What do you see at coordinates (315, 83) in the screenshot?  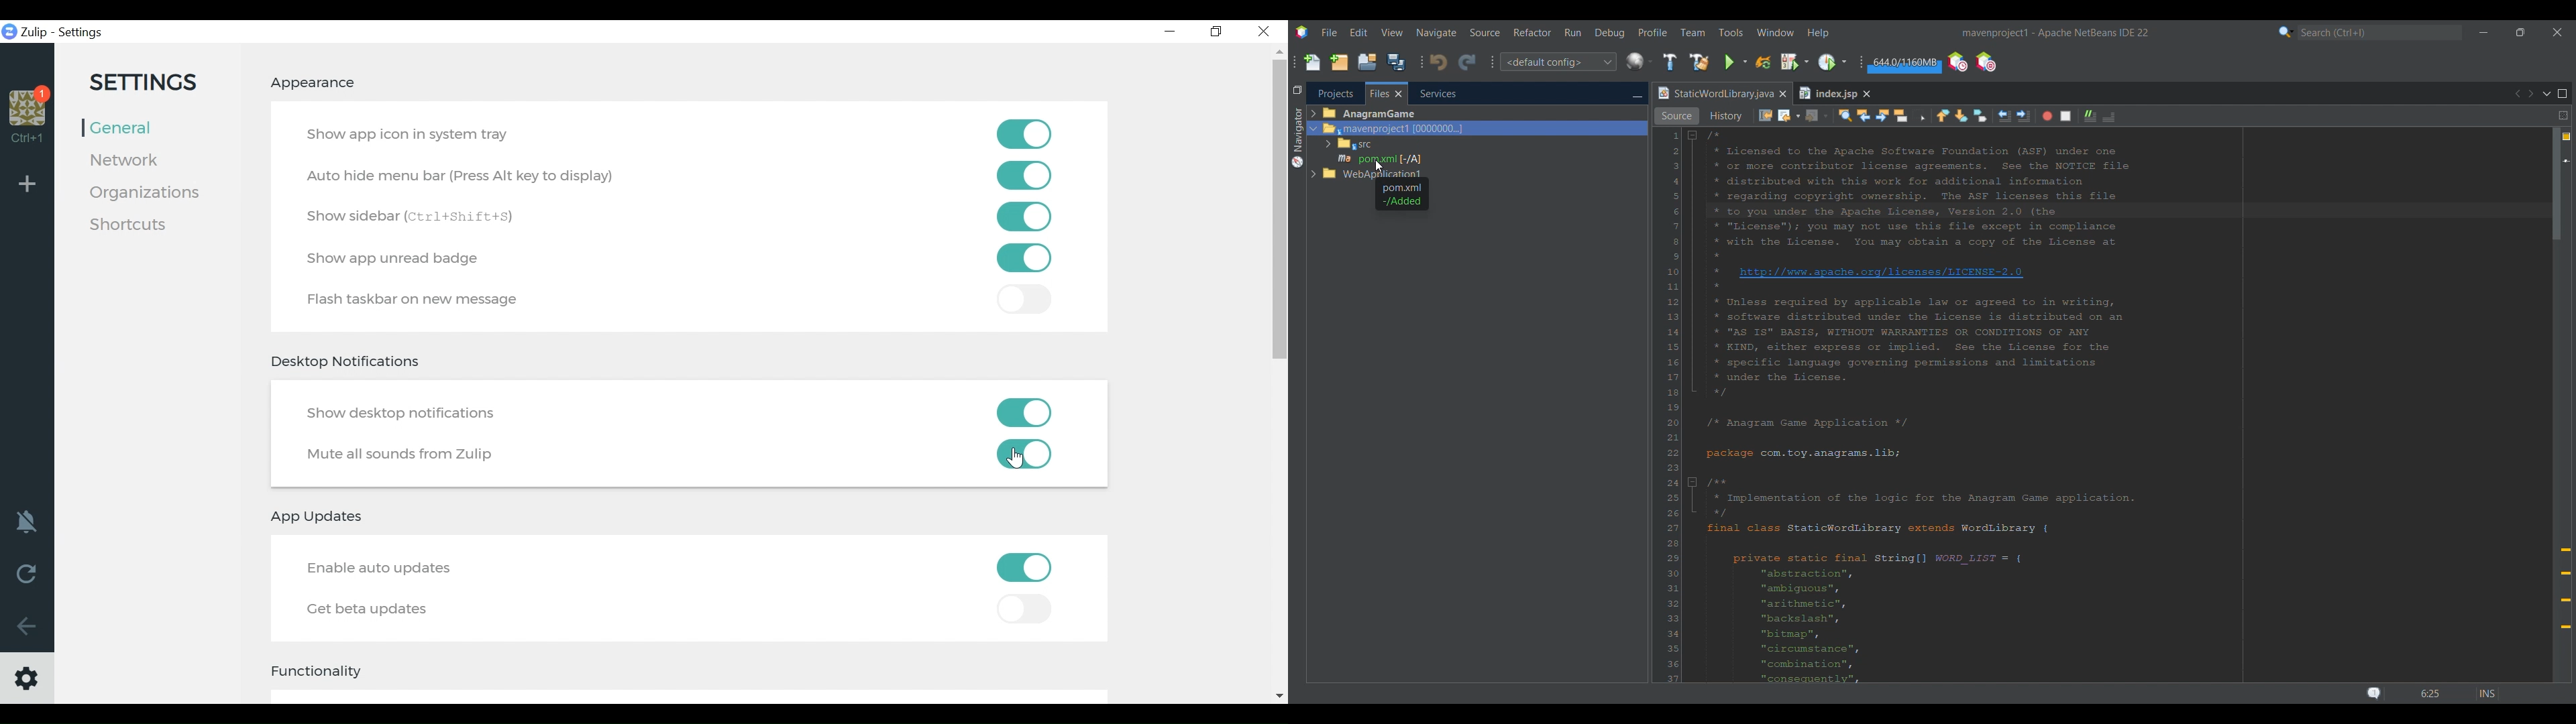 I see `Appearance` at bounding box center [315, 83].